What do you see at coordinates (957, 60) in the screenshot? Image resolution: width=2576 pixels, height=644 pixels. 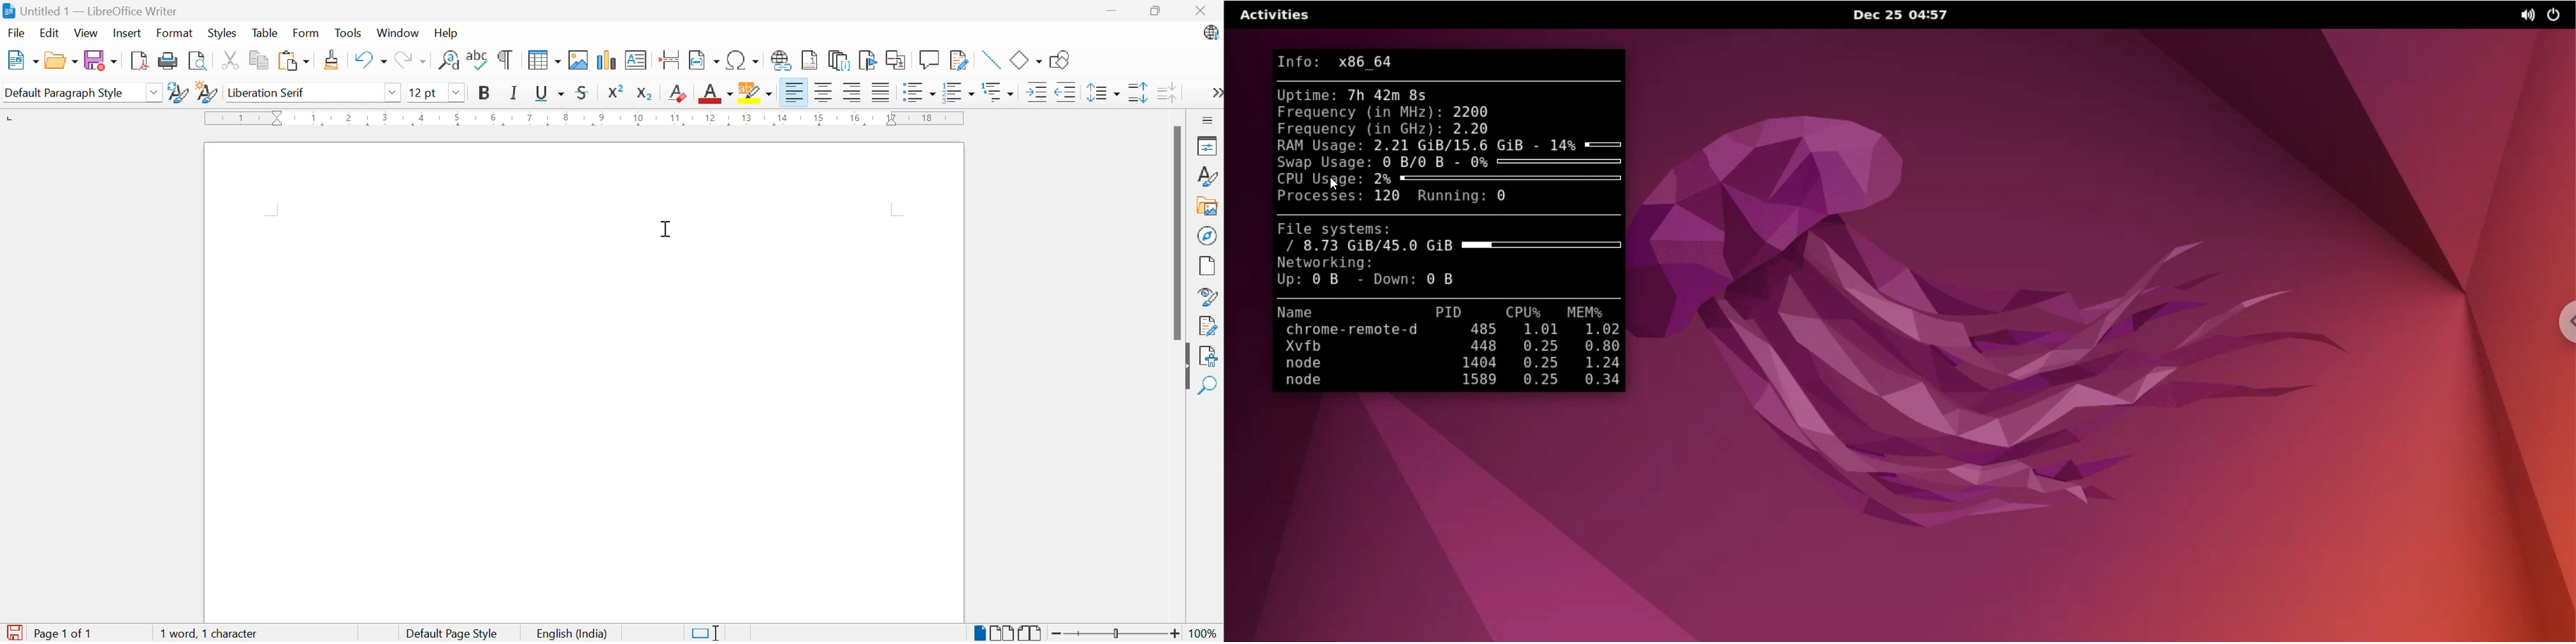 I see `Show Track Changes Functions` at bounding box center [957, 60].